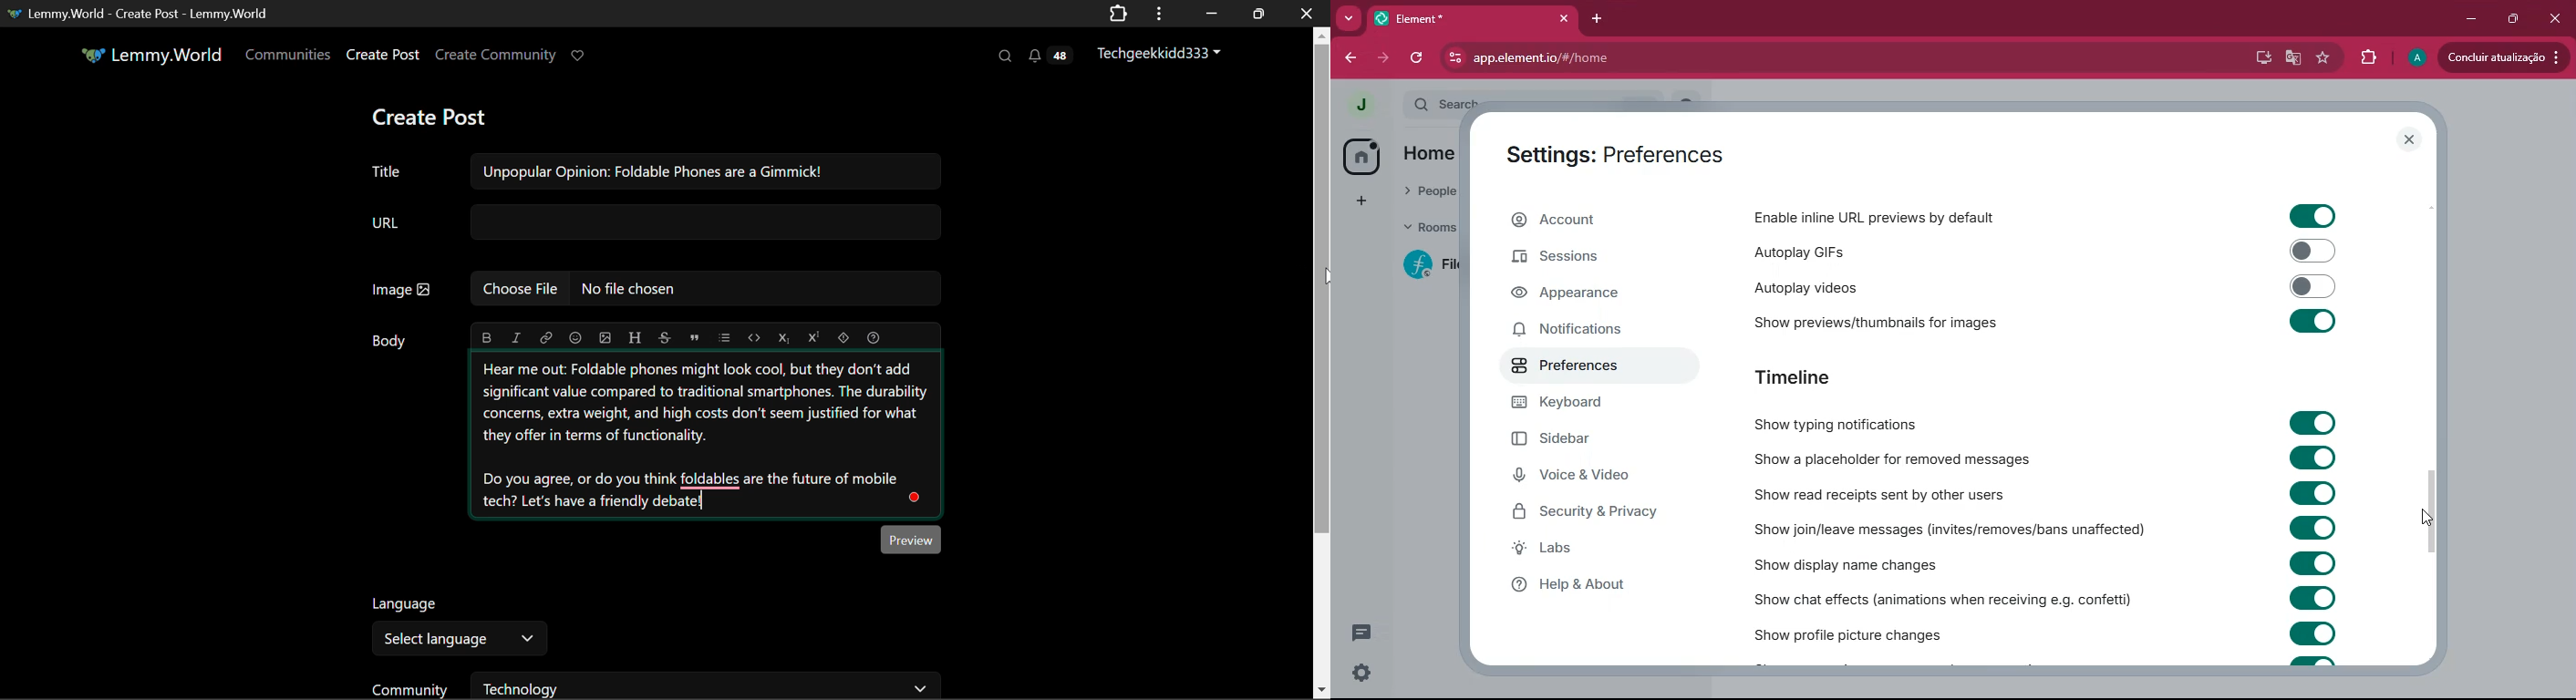 This screenshot has width=2576, height=700. I want to click on Communities, so click(288, 57).